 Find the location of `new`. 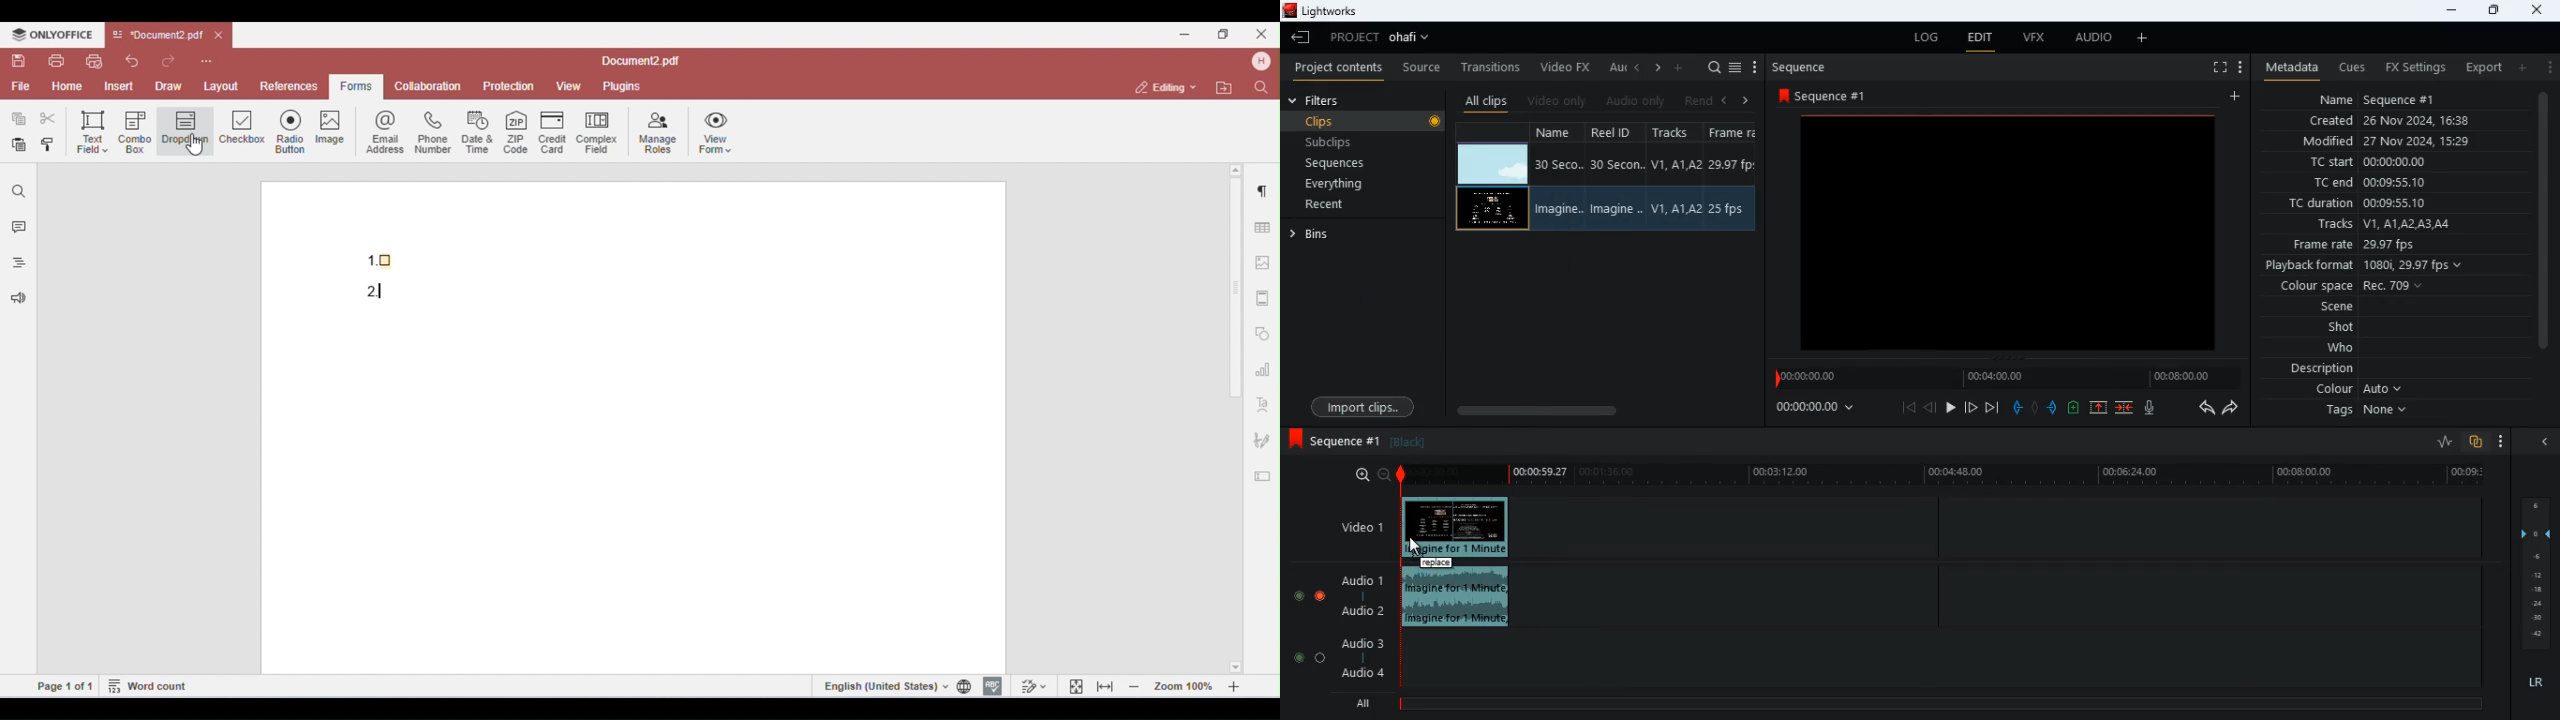

new is located at coordinates (2076, 410).